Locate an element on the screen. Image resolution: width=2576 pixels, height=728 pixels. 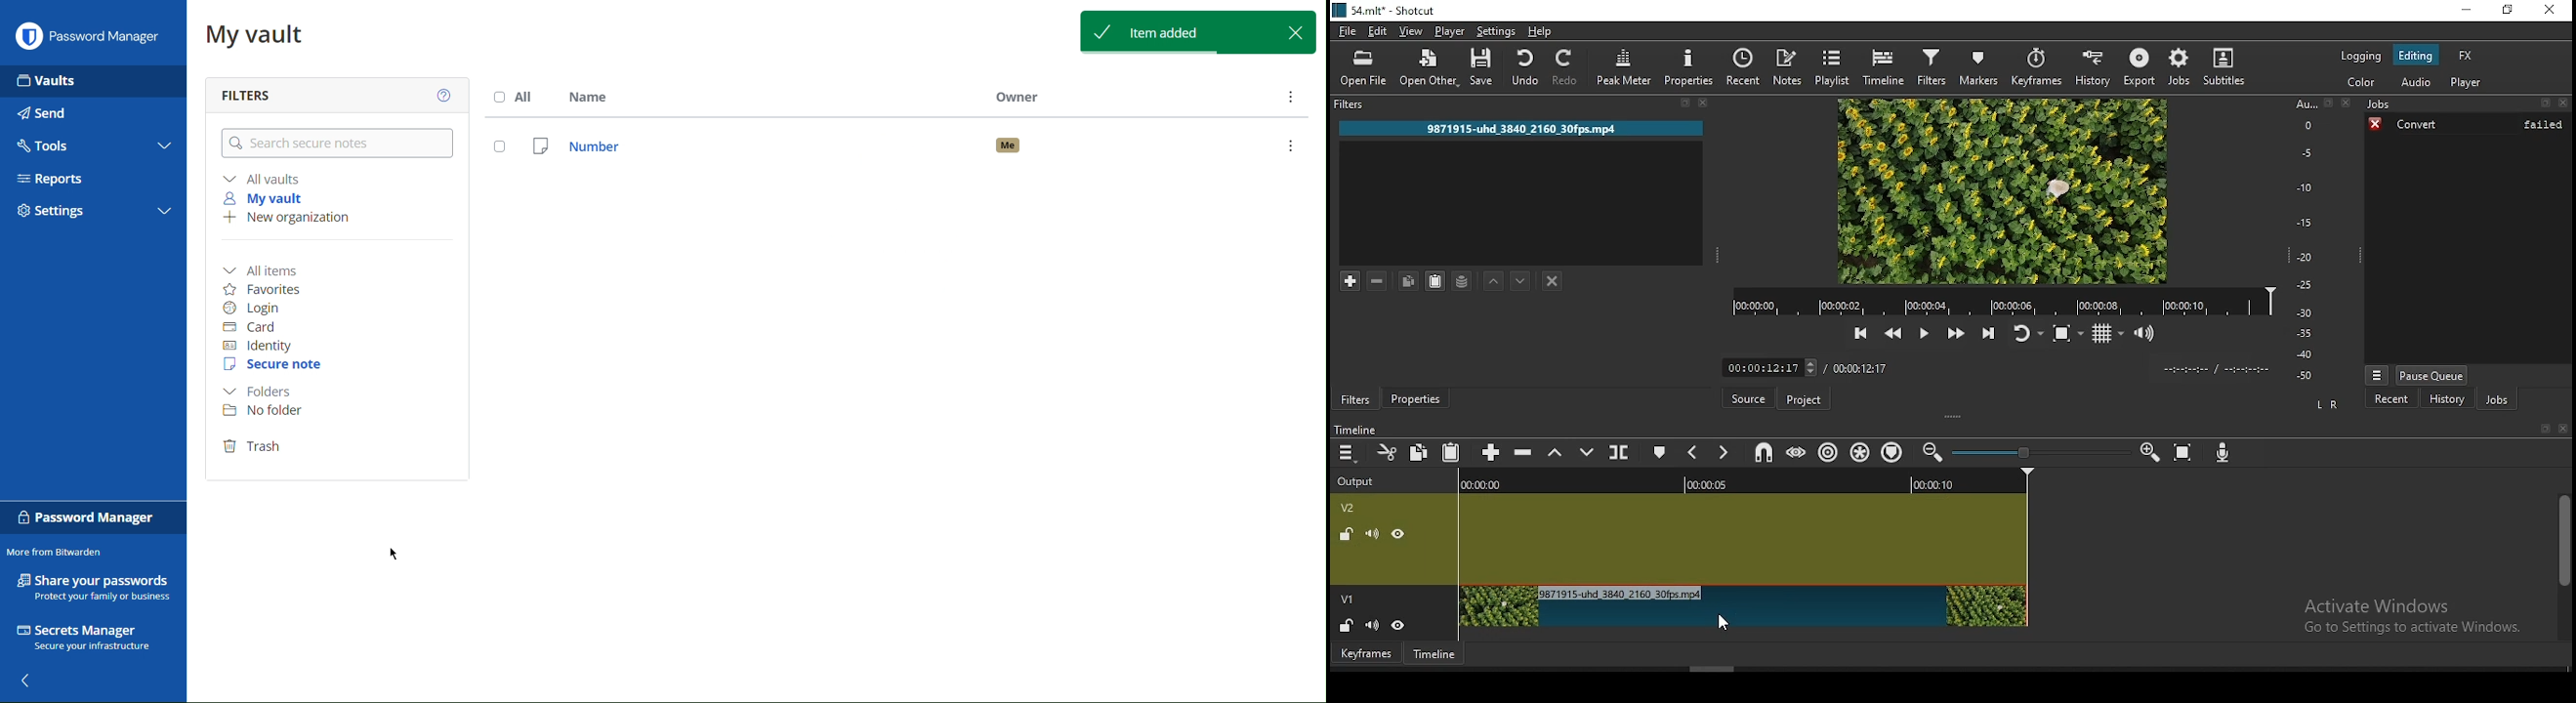
(un)mute is located at coordinates (1373, 623).